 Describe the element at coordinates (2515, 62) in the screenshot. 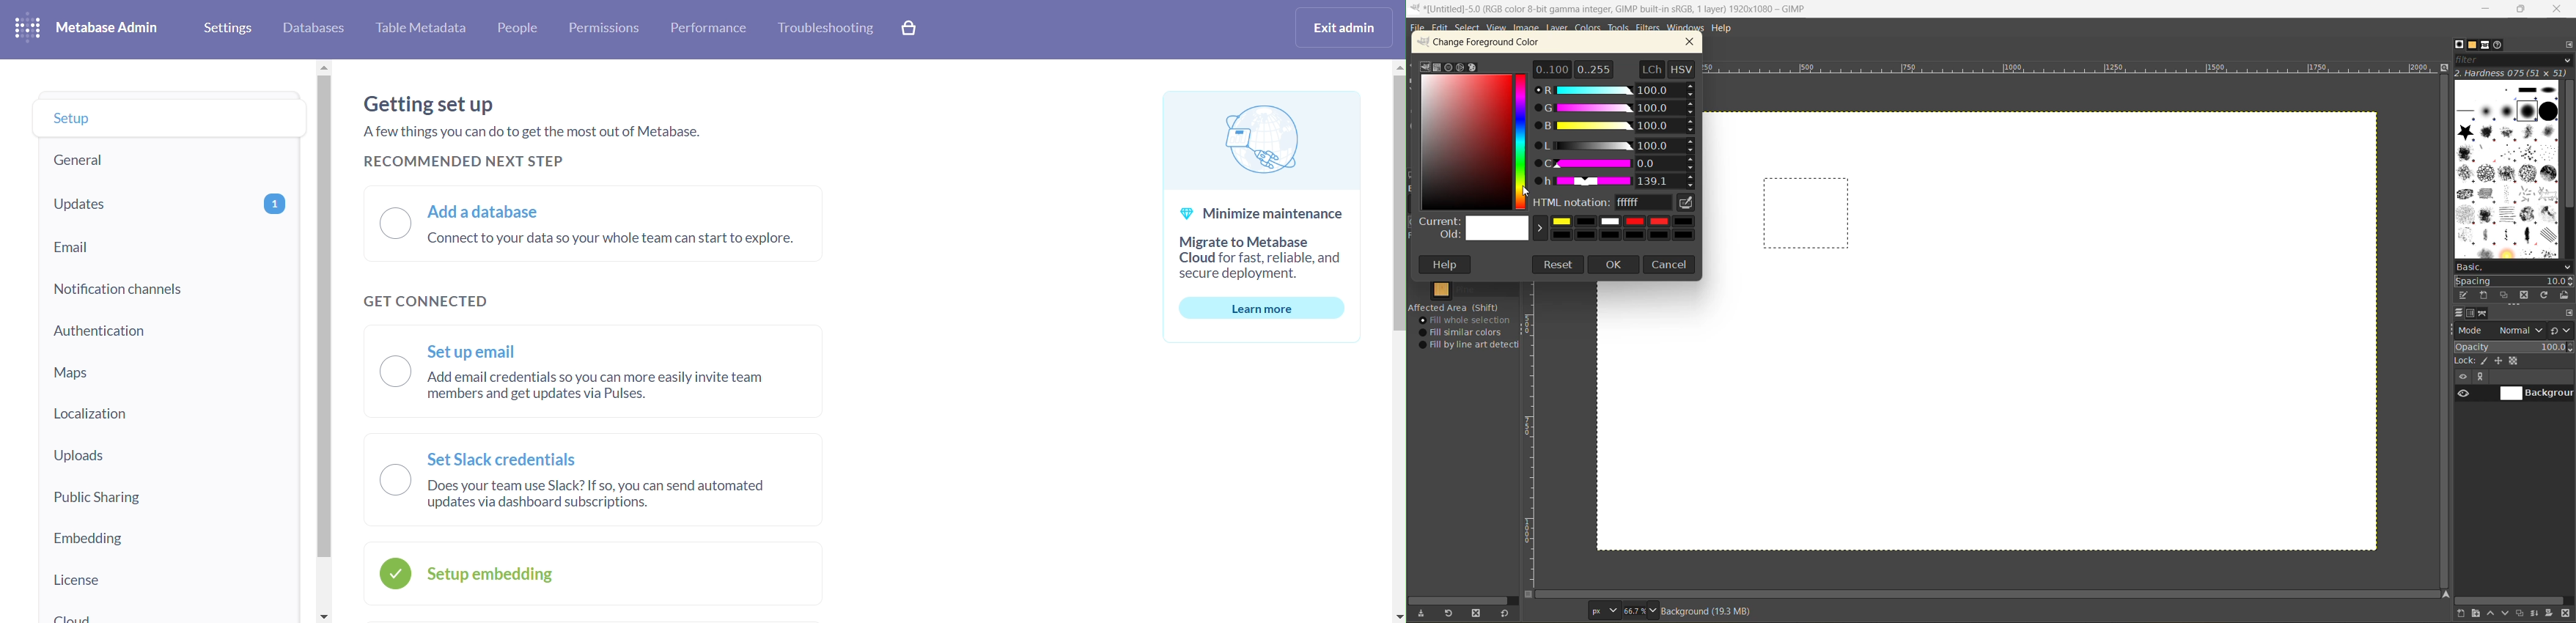

I see `filter` at that location.